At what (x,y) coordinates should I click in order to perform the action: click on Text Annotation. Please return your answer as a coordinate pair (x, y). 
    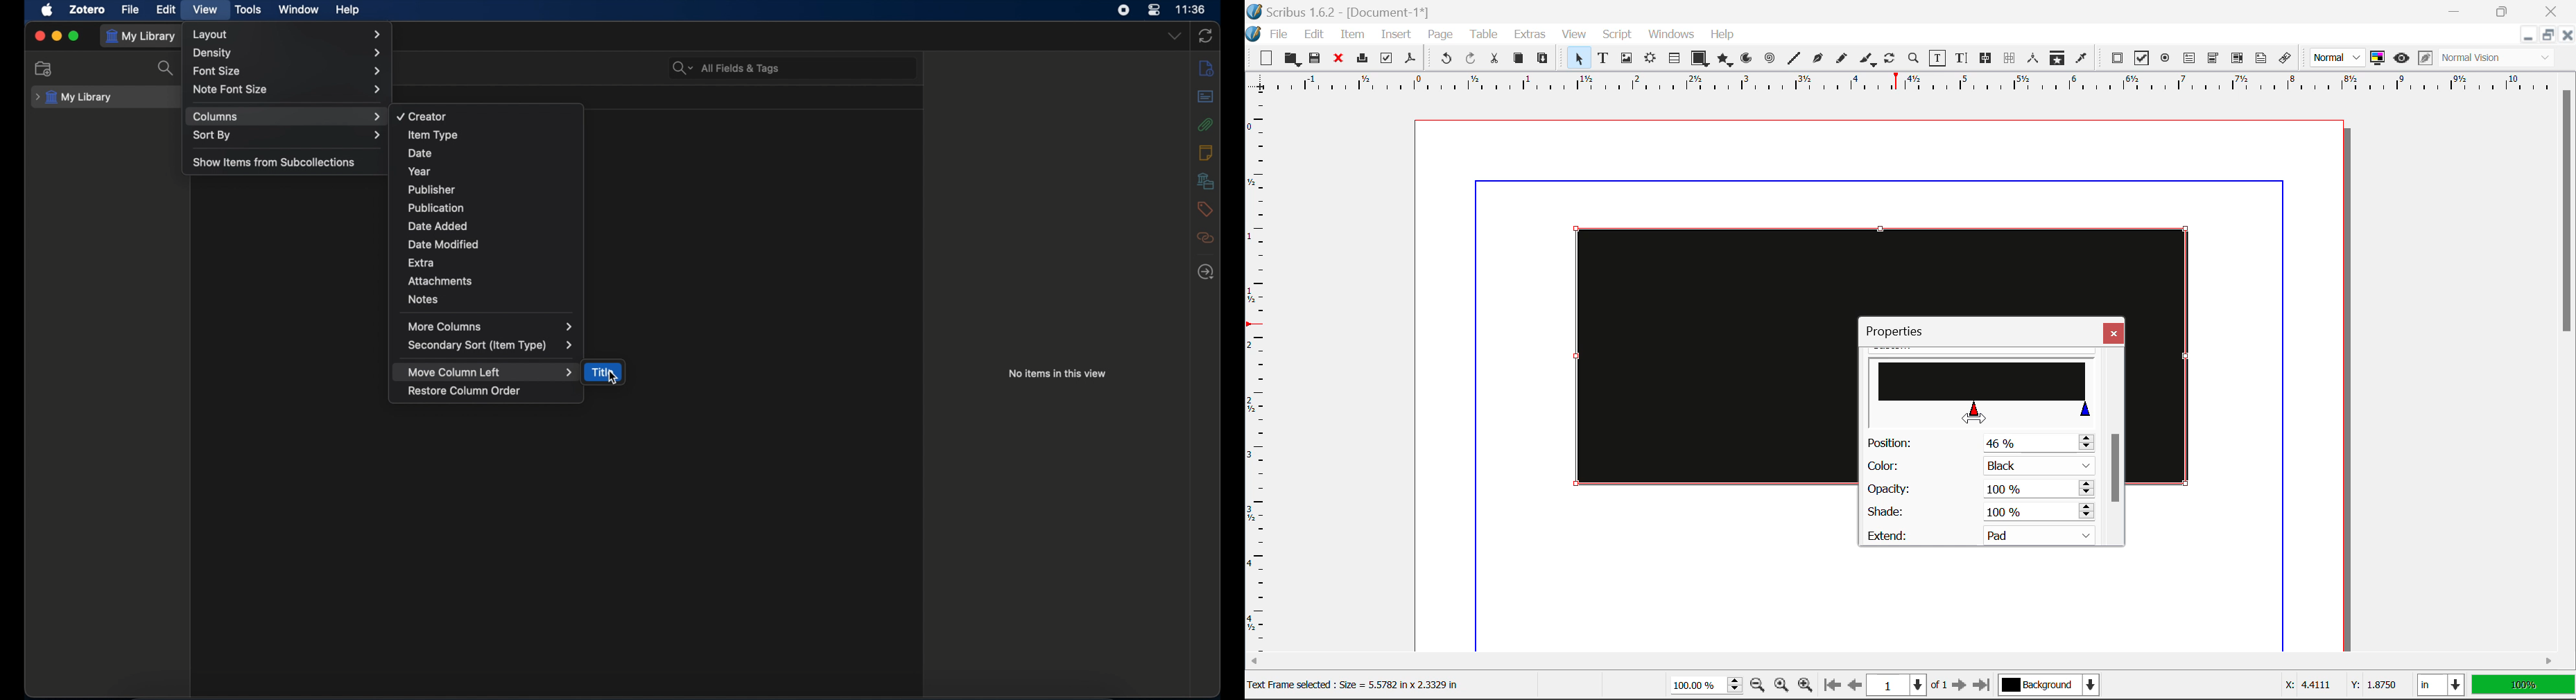
    Looking at the image, I should click on (2263, 59).